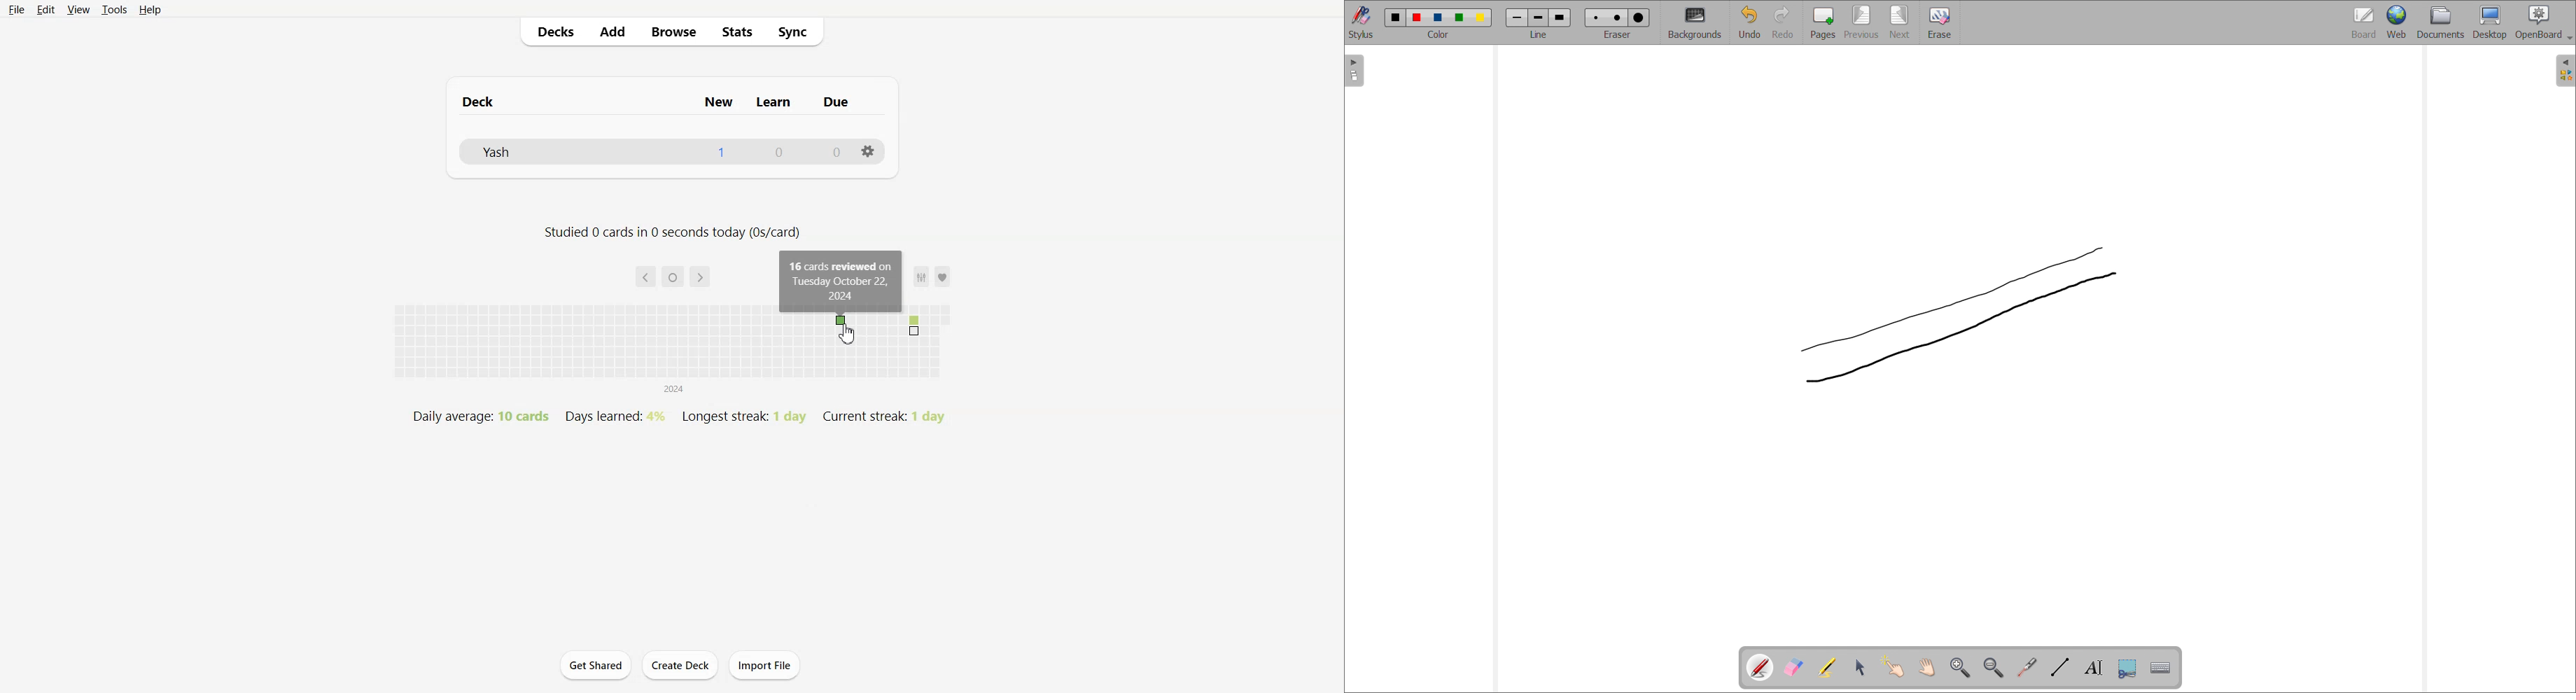 The image size is (2576, 700). Describe the element at coordinates (2095, 668) in the screenshot. I see `draw text` at that location.